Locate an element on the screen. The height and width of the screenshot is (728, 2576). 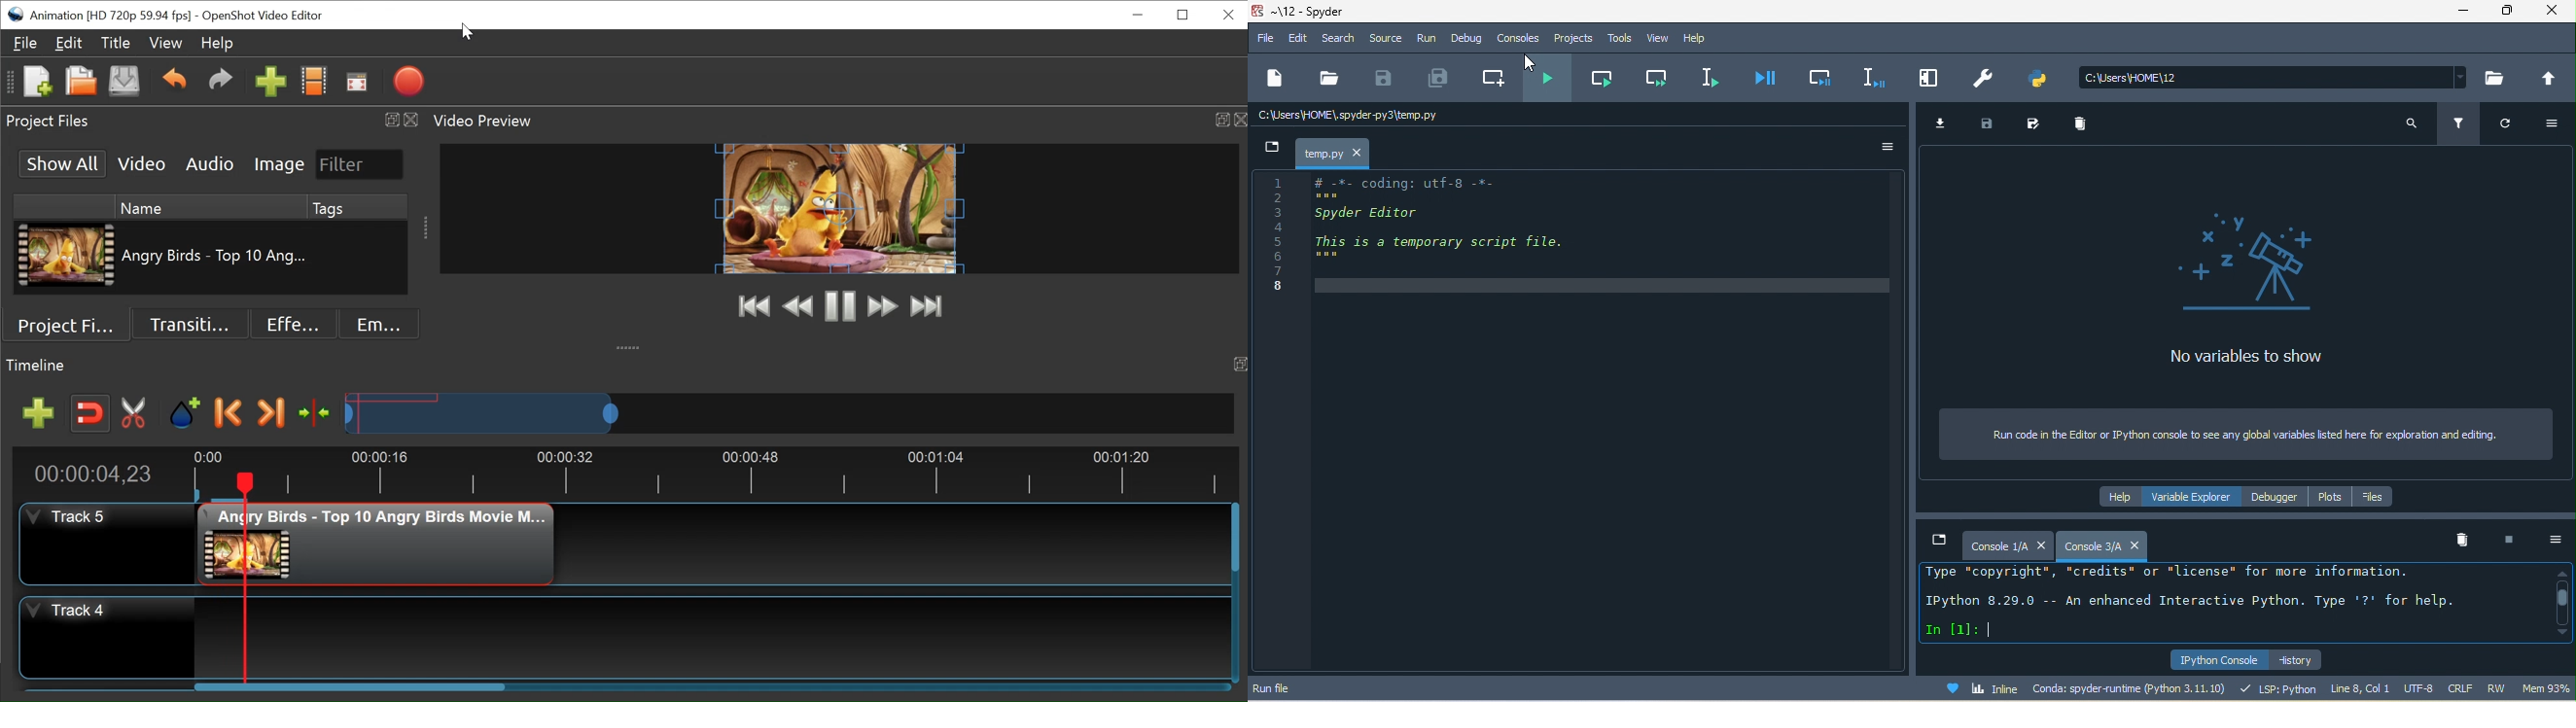
filter is located at coordinates (2457, 123).